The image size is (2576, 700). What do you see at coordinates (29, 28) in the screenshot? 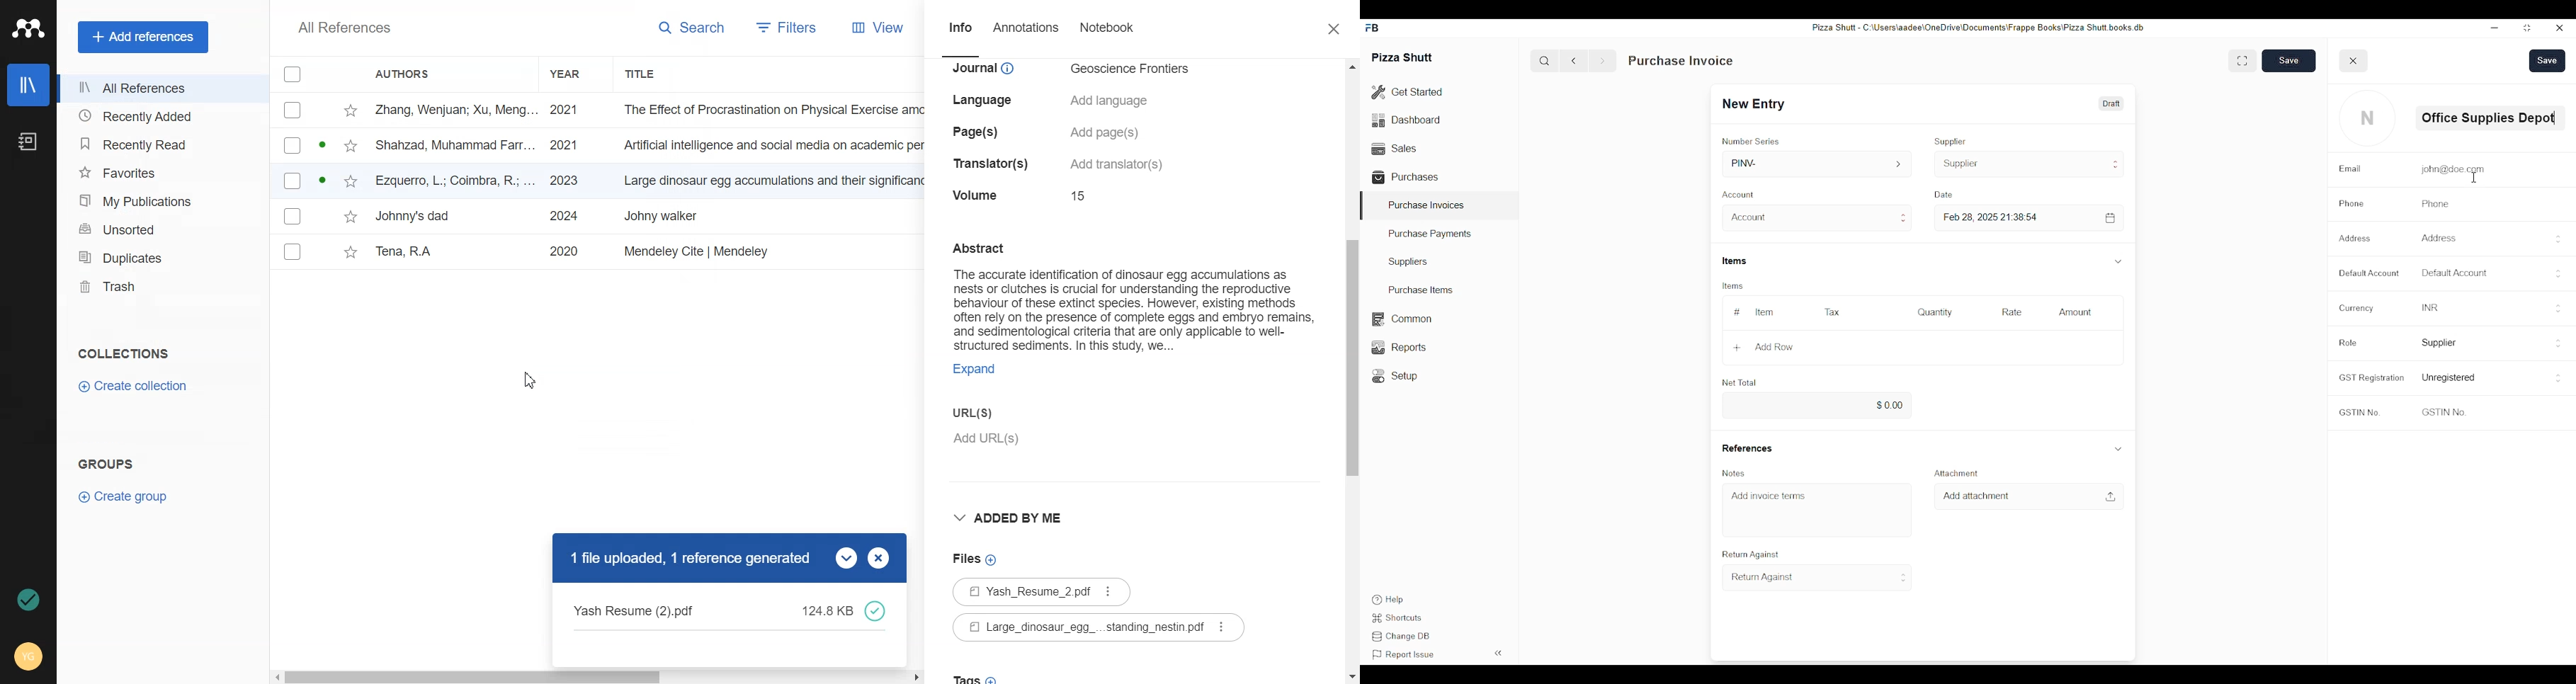
I see `Logo` at bounding box center [29, 28].